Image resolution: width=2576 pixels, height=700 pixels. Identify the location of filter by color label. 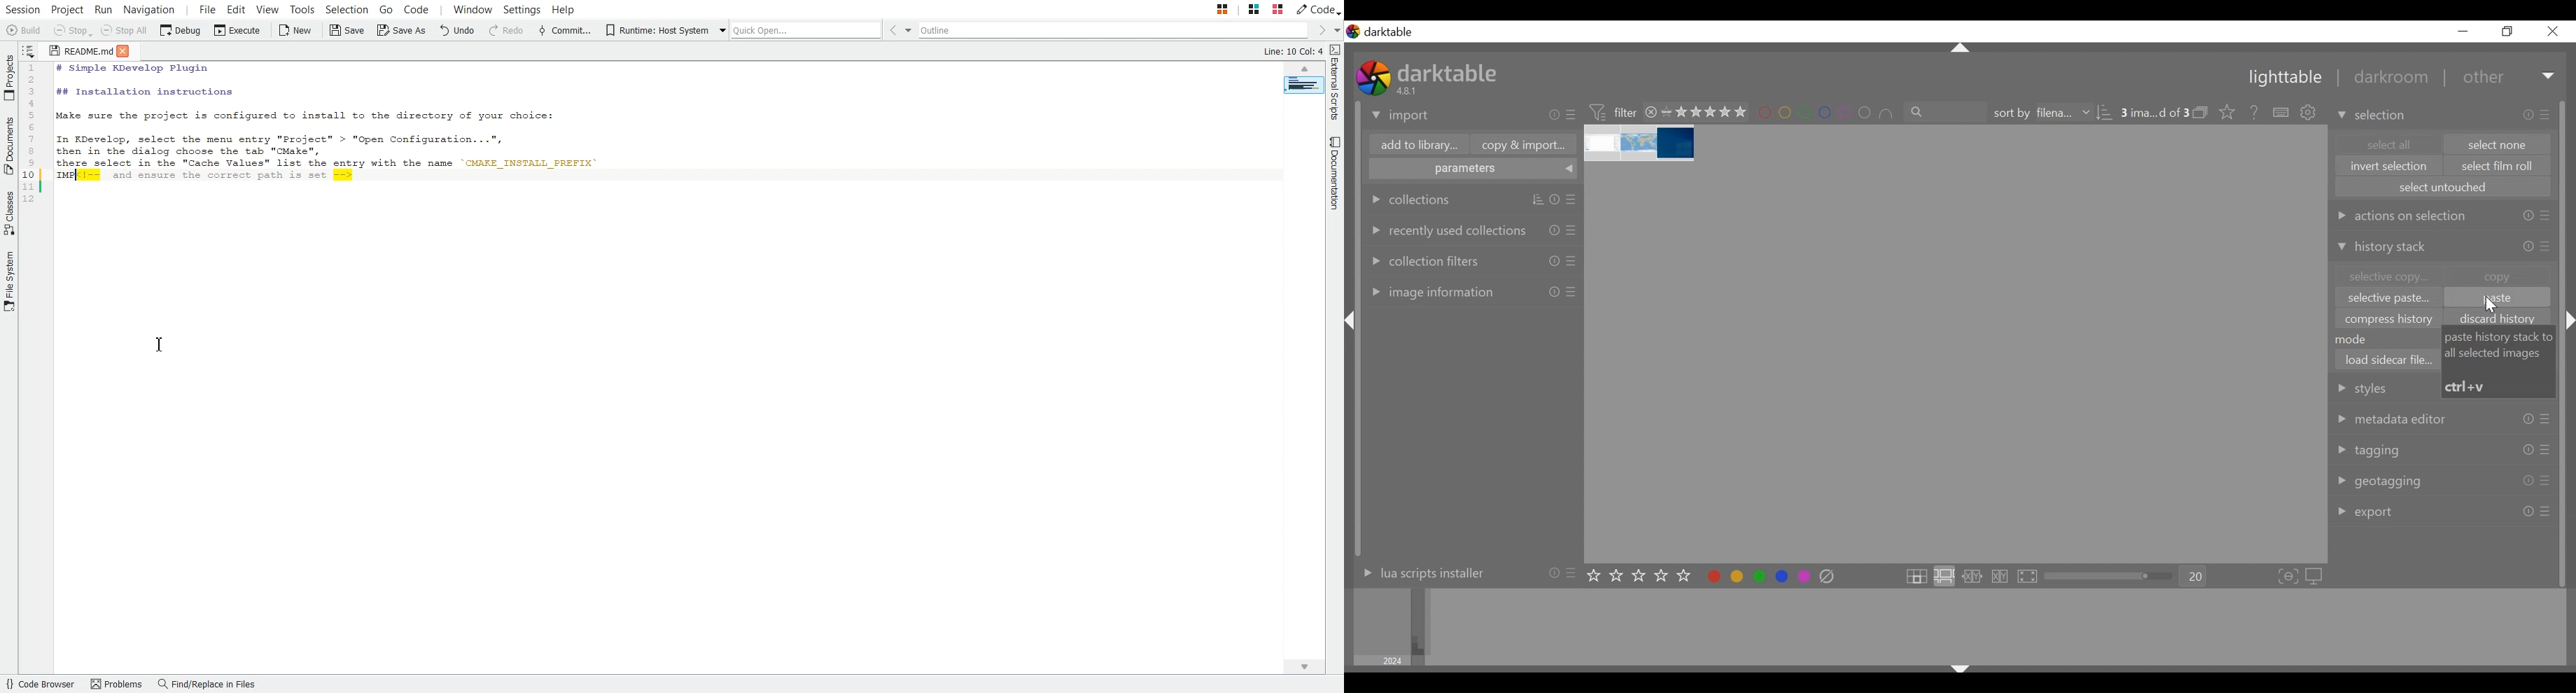
(1827, 114).